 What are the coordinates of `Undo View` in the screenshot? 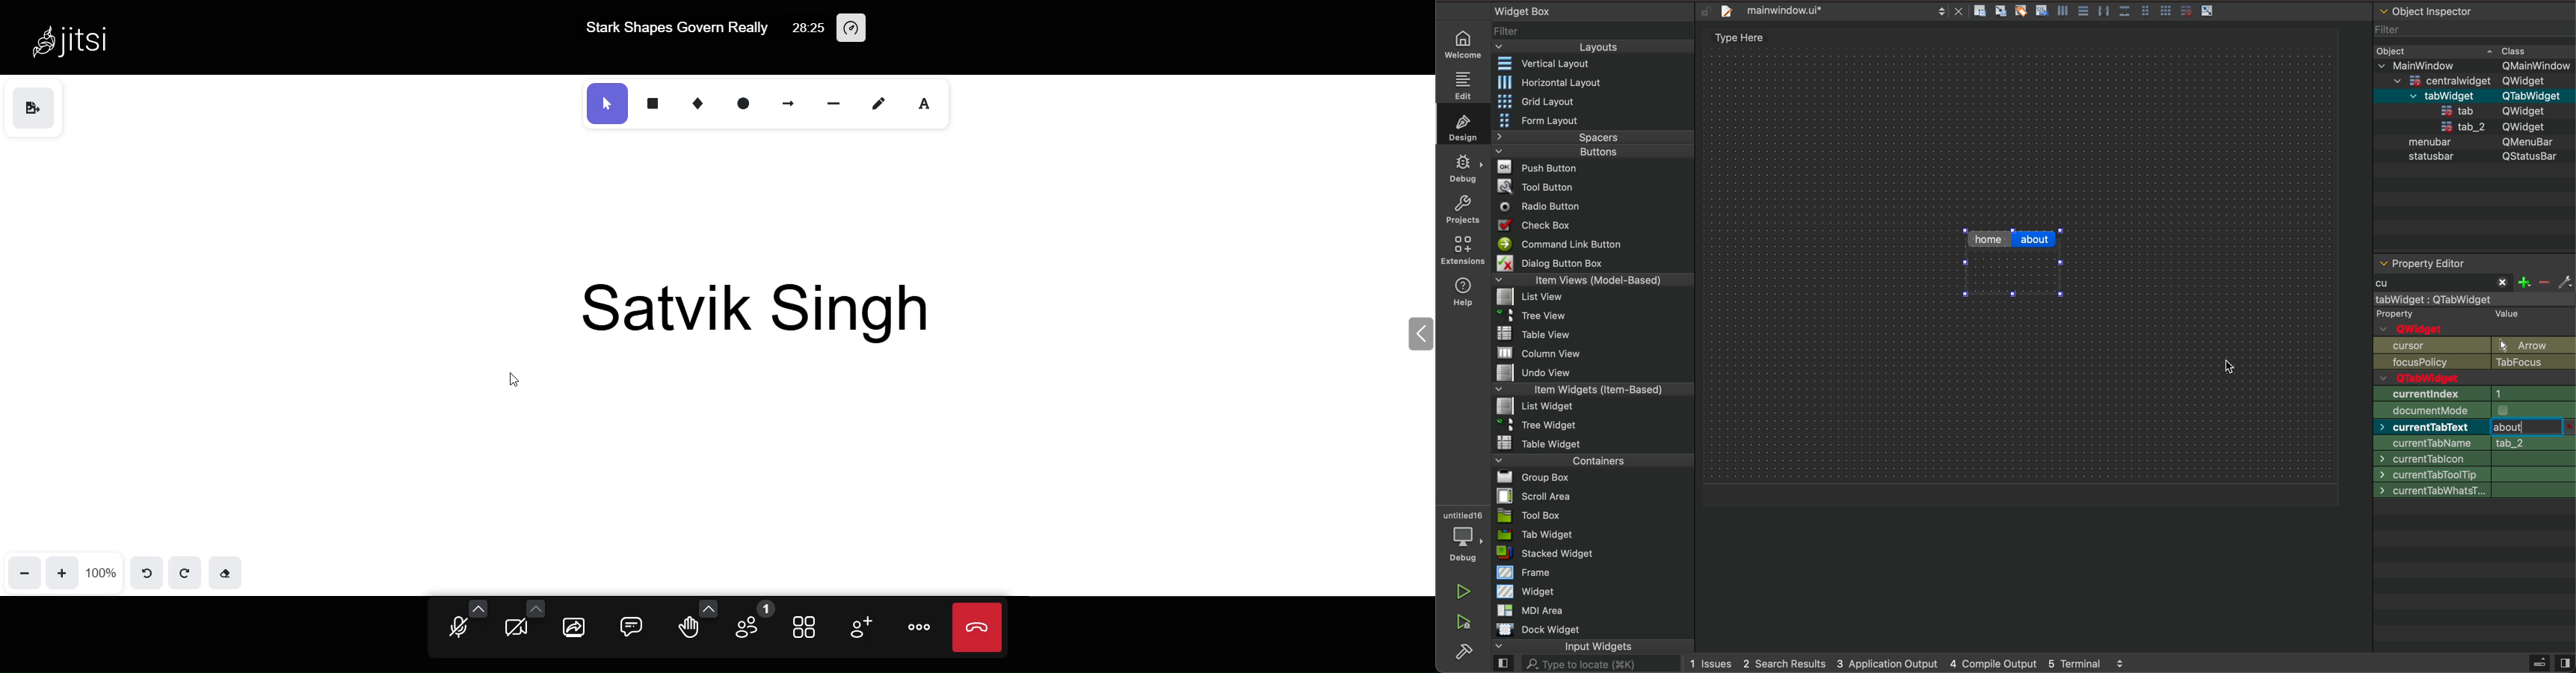 It's located at (1529, 373).